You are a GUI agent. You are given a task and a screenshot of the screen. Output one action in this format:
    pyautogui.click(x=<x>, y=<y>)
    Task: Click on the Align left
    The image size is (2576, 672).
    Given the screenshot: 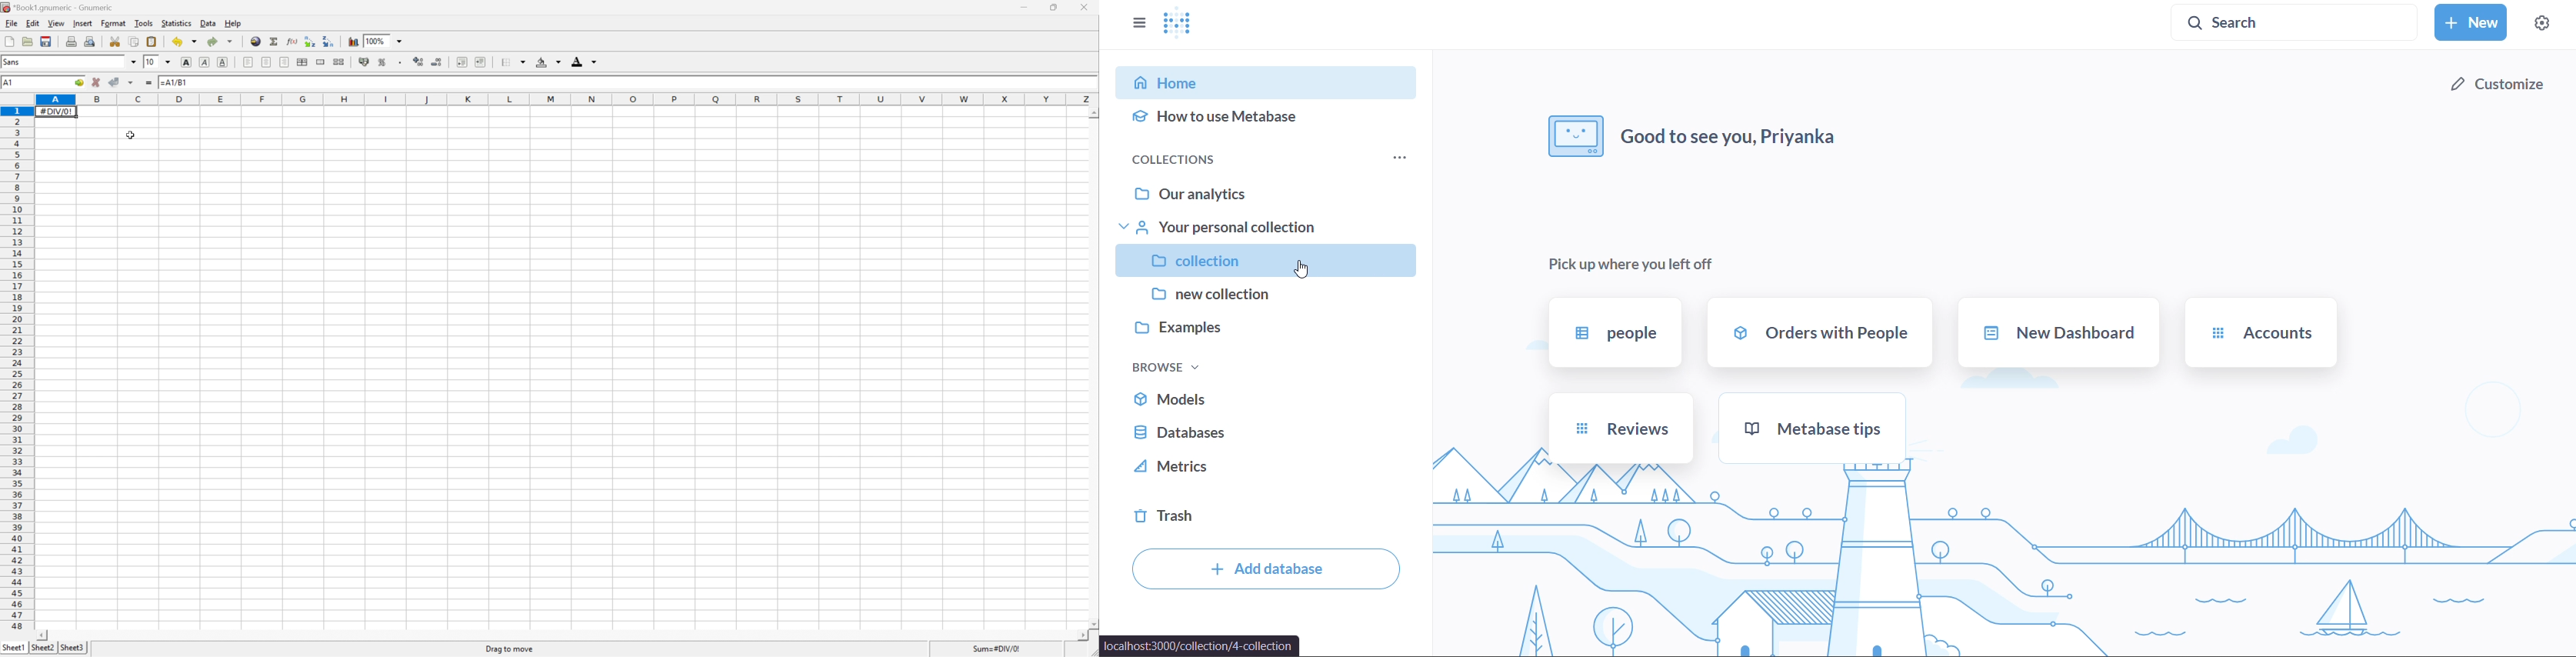 What is the action you would take?
    pyautogui.click(x=250, y=62)
    